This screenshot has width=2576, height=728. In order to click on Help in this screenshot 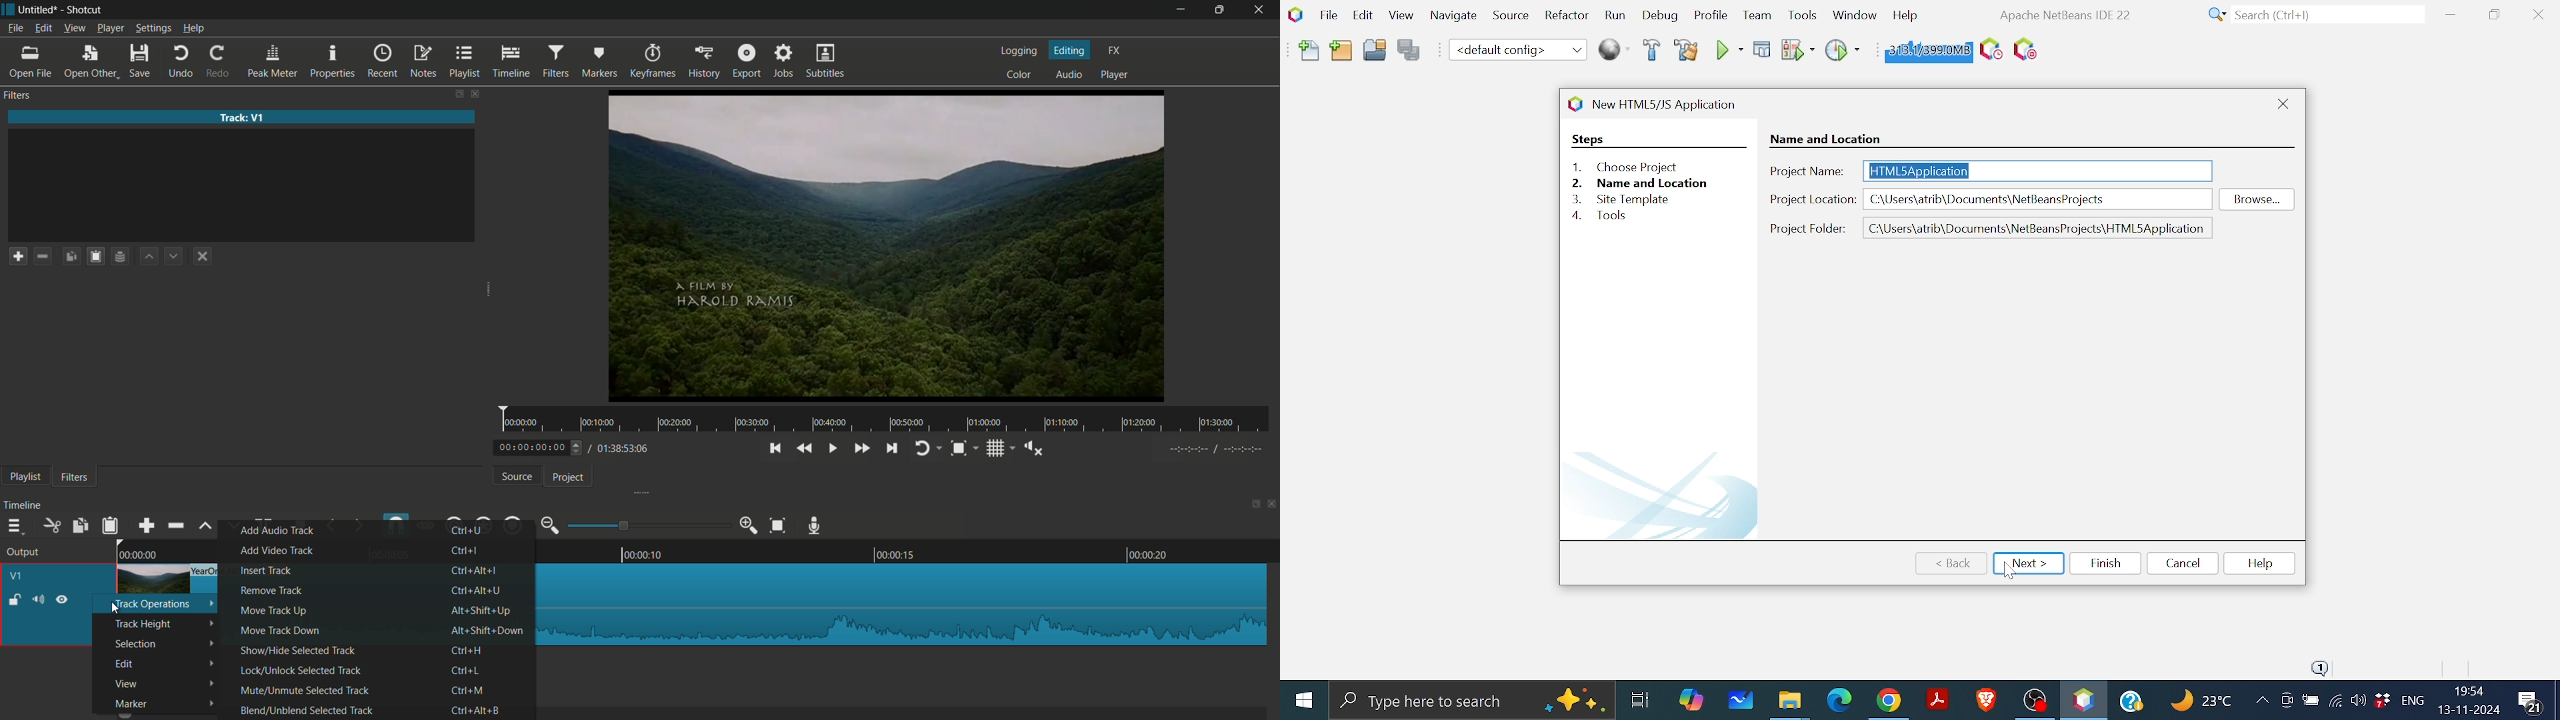, I will do `click(2259, 563)`.